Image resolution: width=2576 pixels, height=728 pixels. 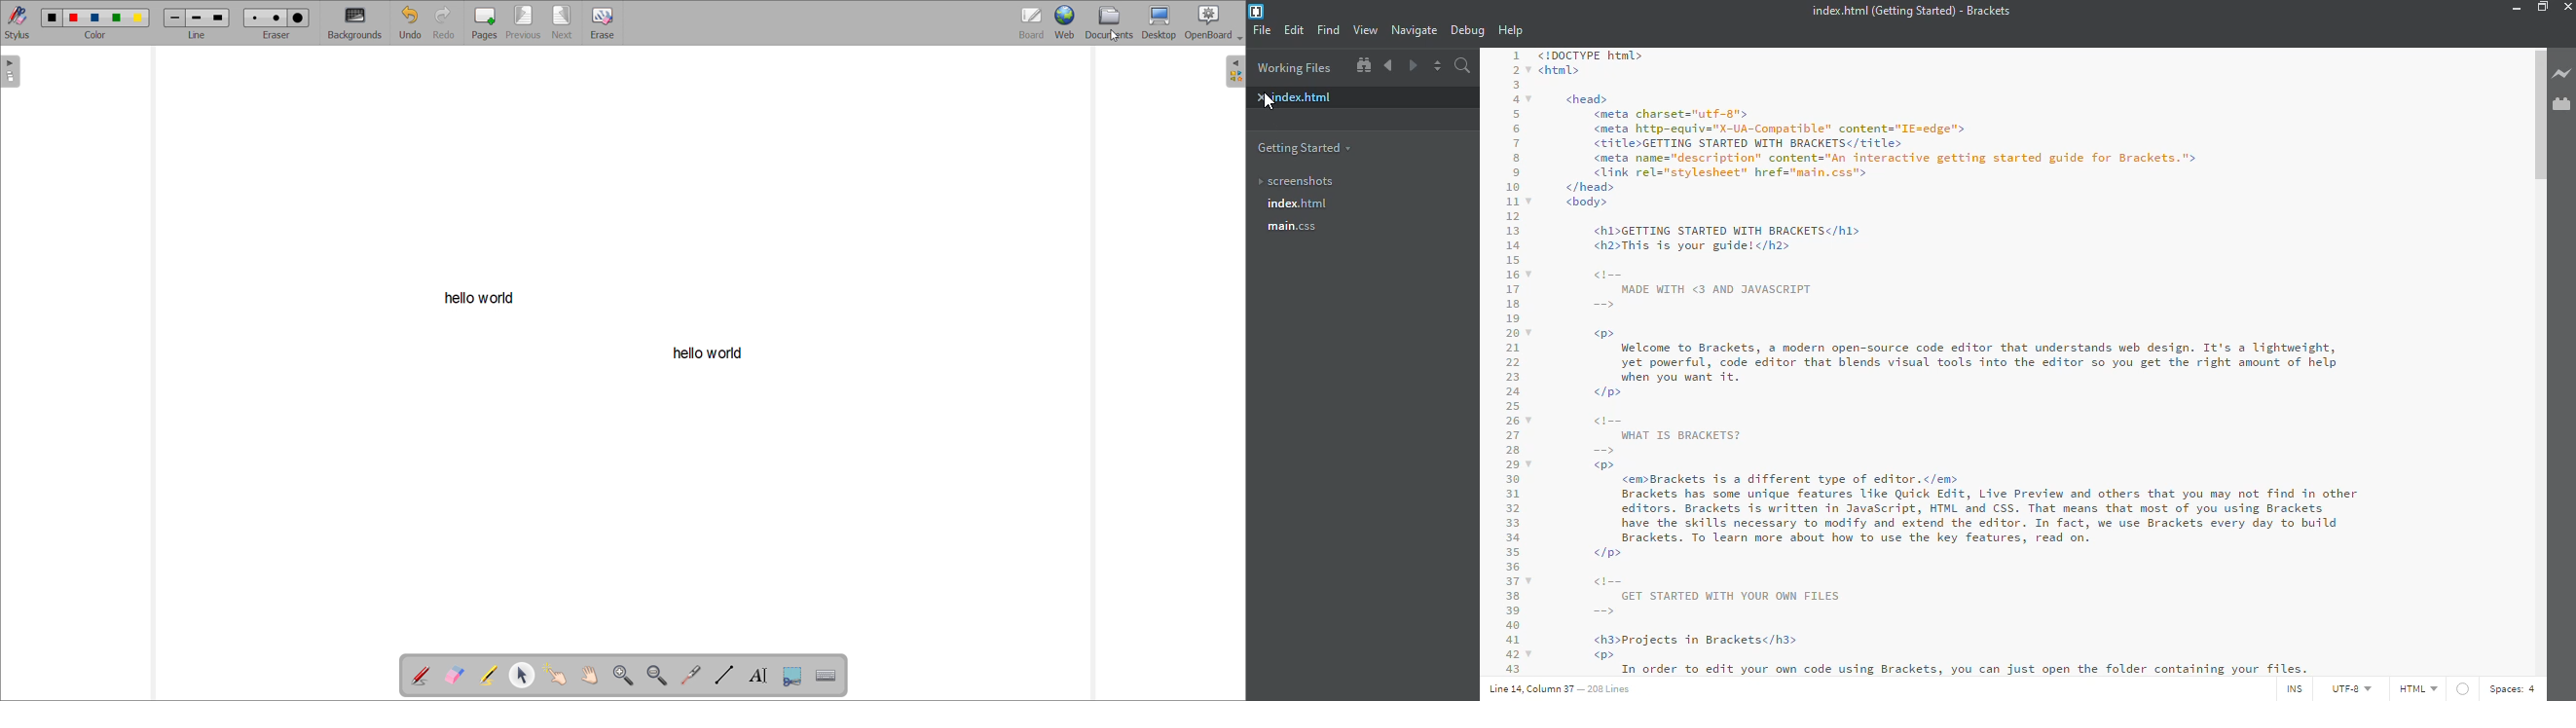 I want to click on previous page, so click(x=525, y=21).